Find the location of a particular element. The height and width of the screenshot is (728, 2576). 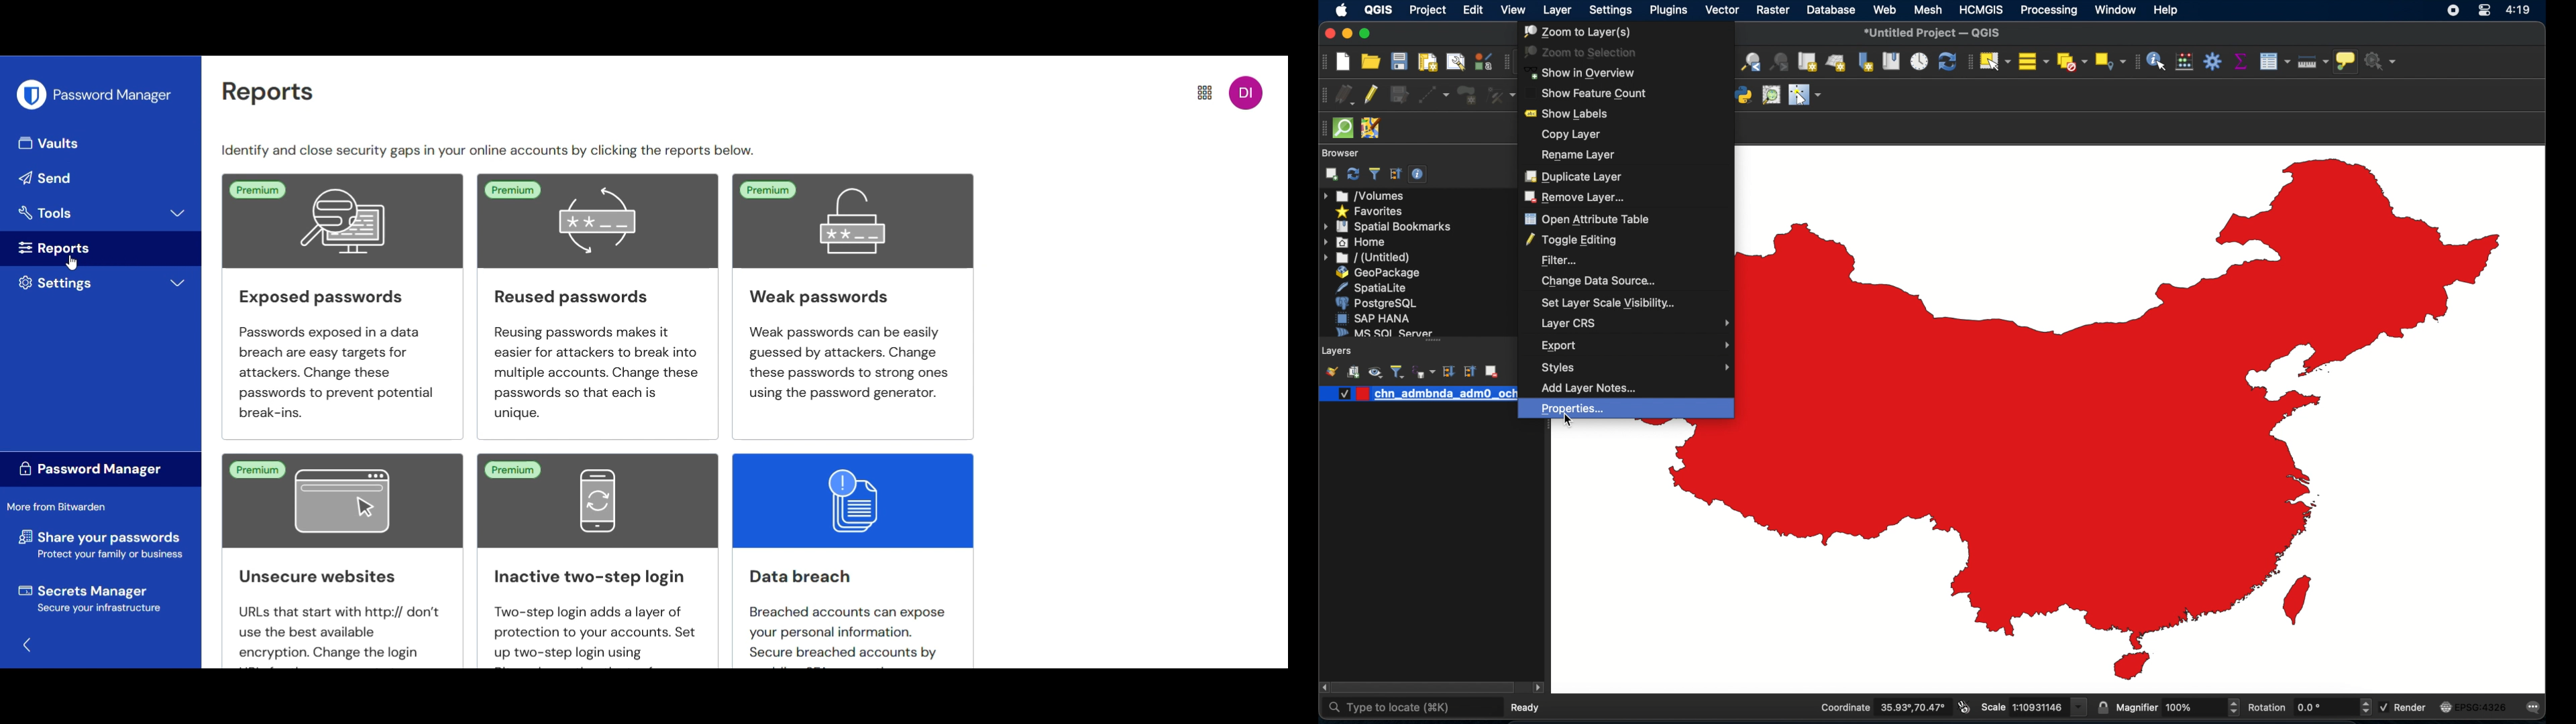

open layer styling panel is located at coordinates (1332, 371).